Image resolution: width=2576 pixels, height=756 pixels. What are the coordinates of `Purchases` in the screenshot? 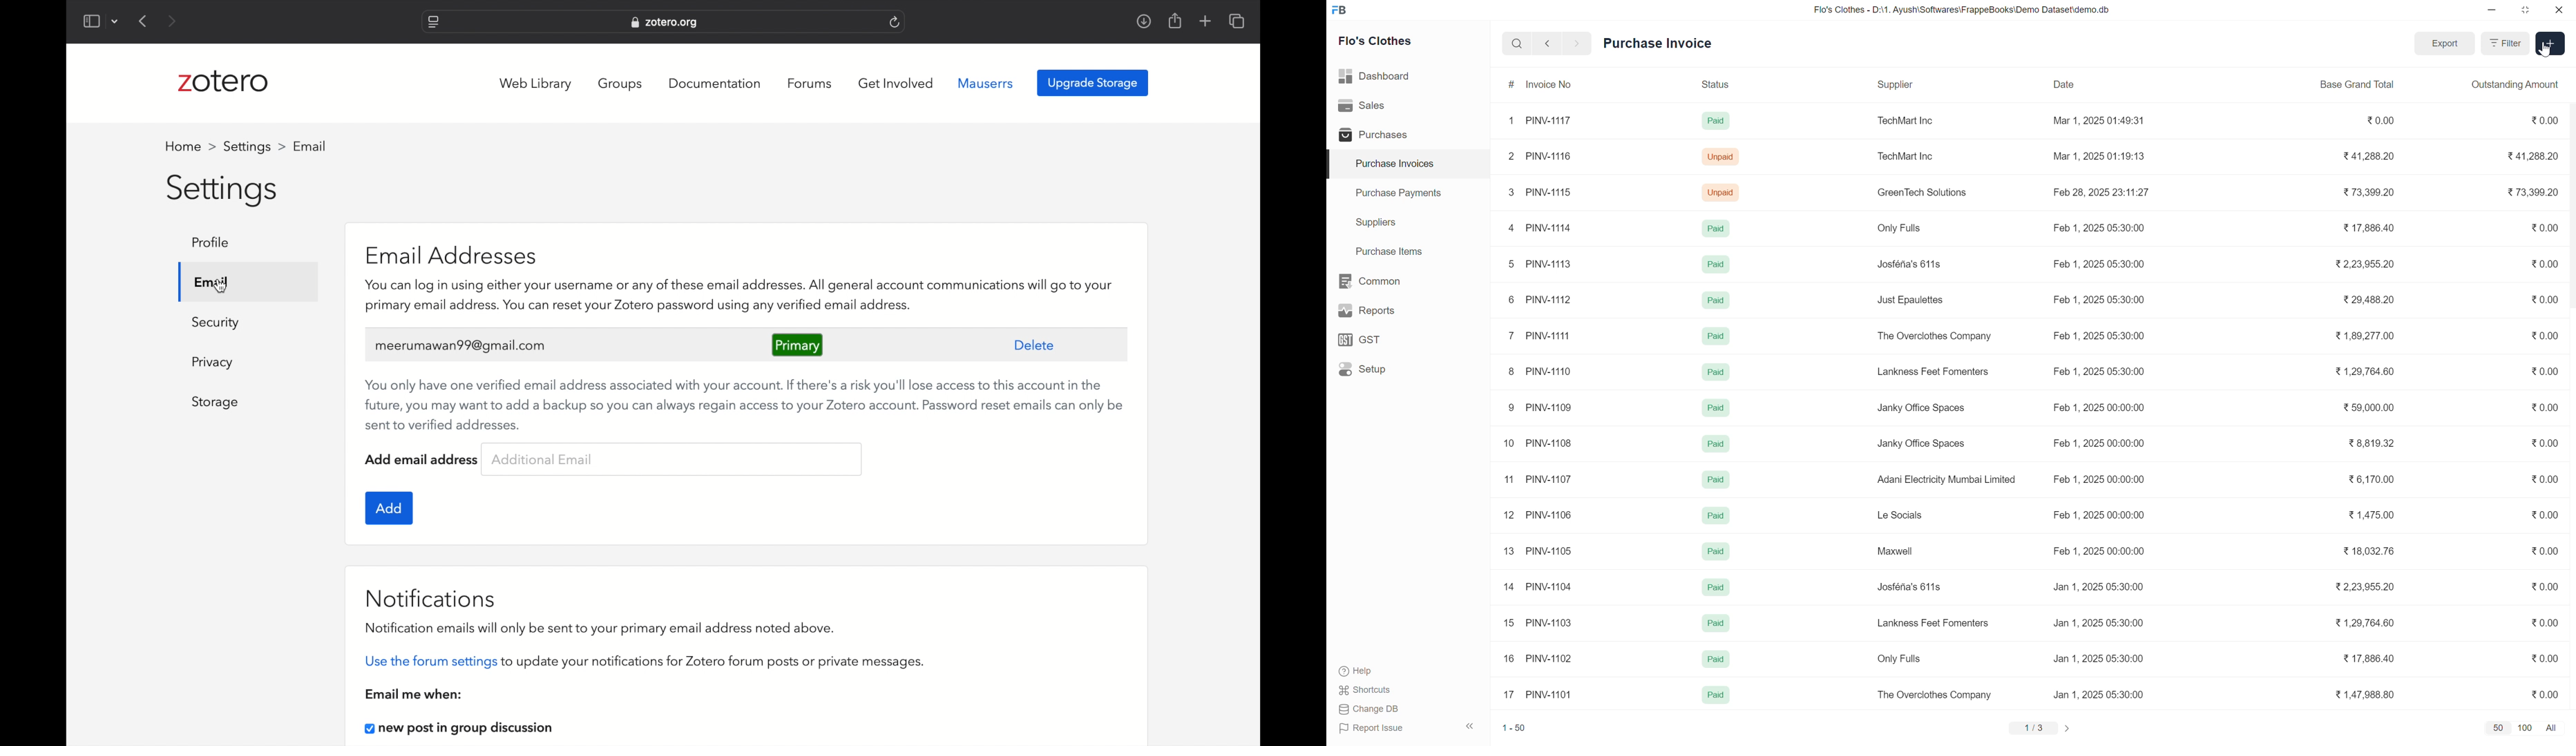 It's located at (1407, 134).